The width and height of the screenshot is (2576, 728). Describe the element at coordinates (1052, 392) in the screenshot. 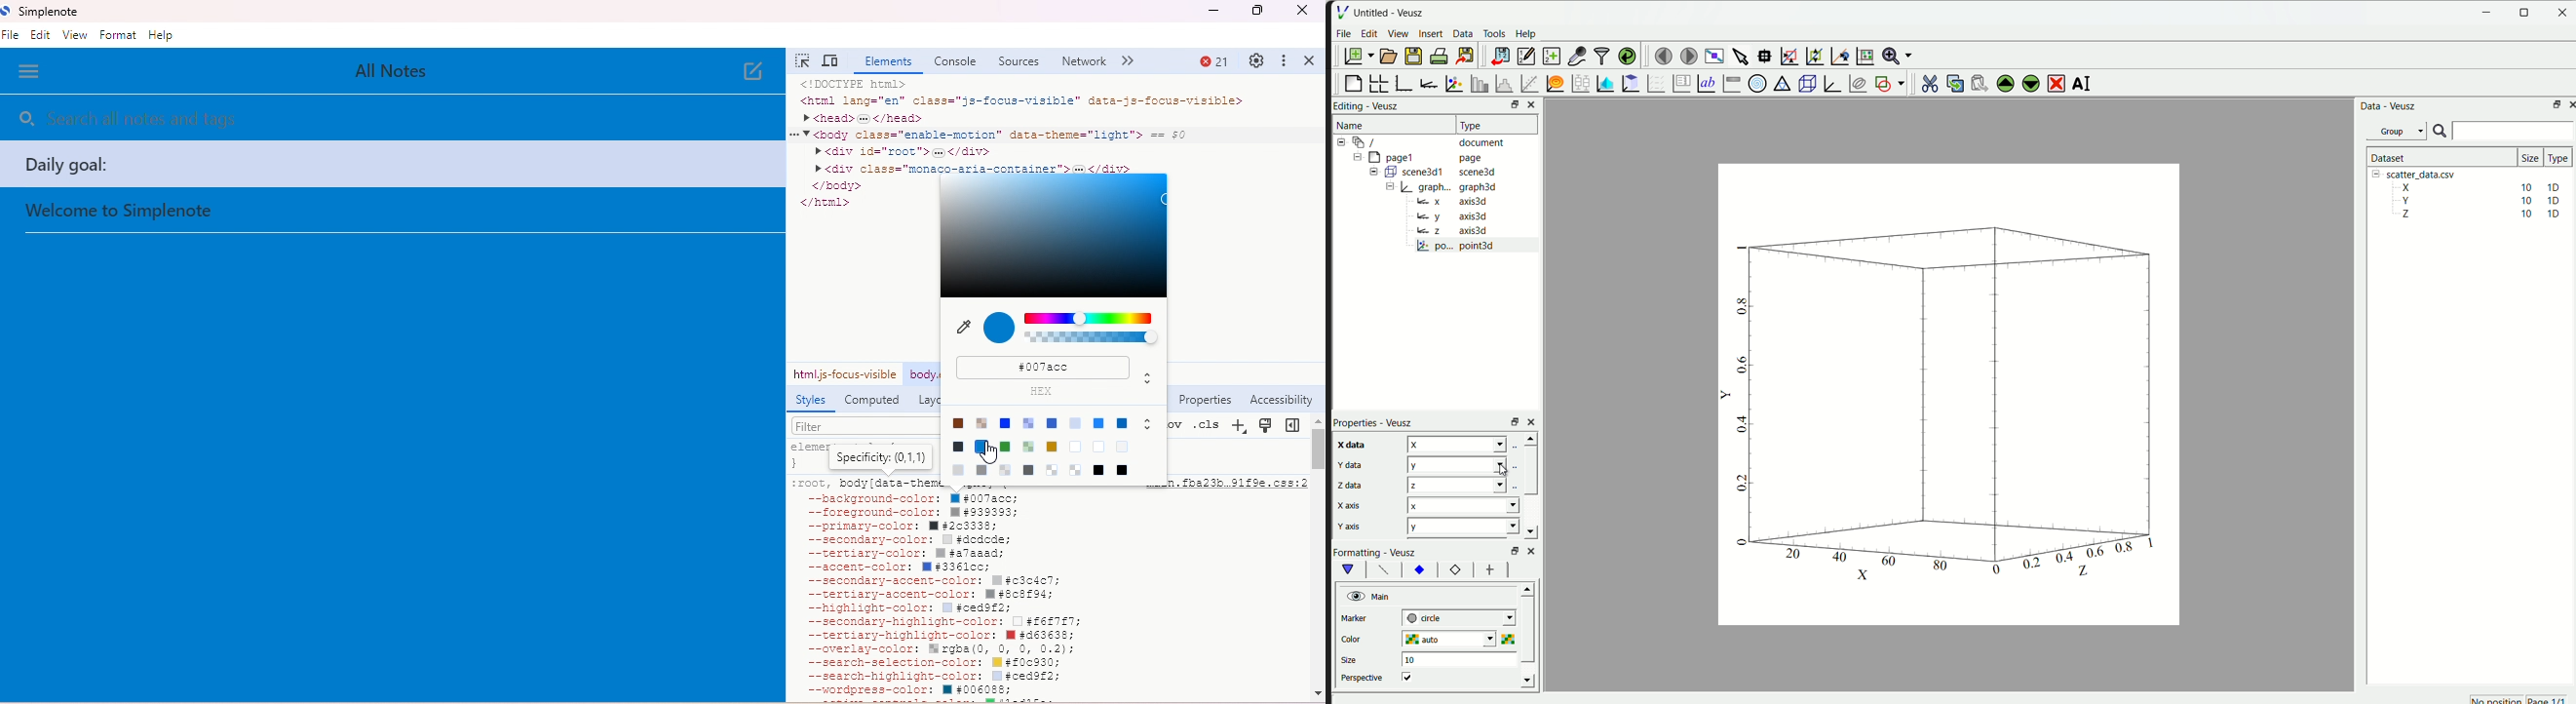

I see `hex` at that location.